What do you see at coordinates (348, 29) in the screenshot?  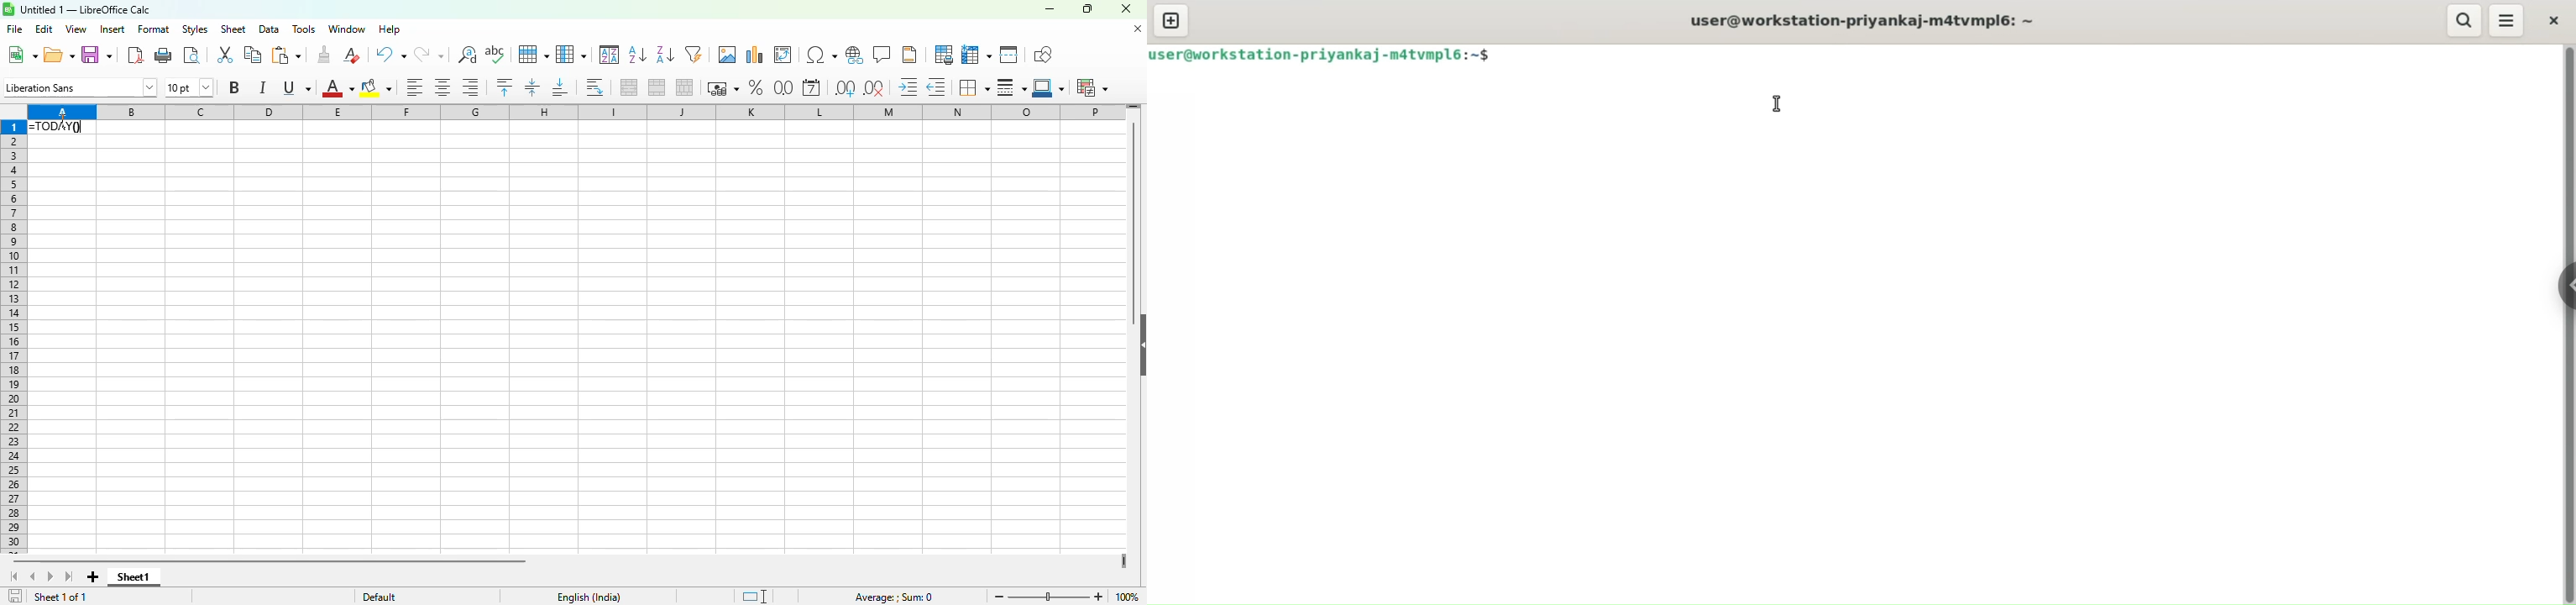 I see `window` at bounding box center [348, 29].